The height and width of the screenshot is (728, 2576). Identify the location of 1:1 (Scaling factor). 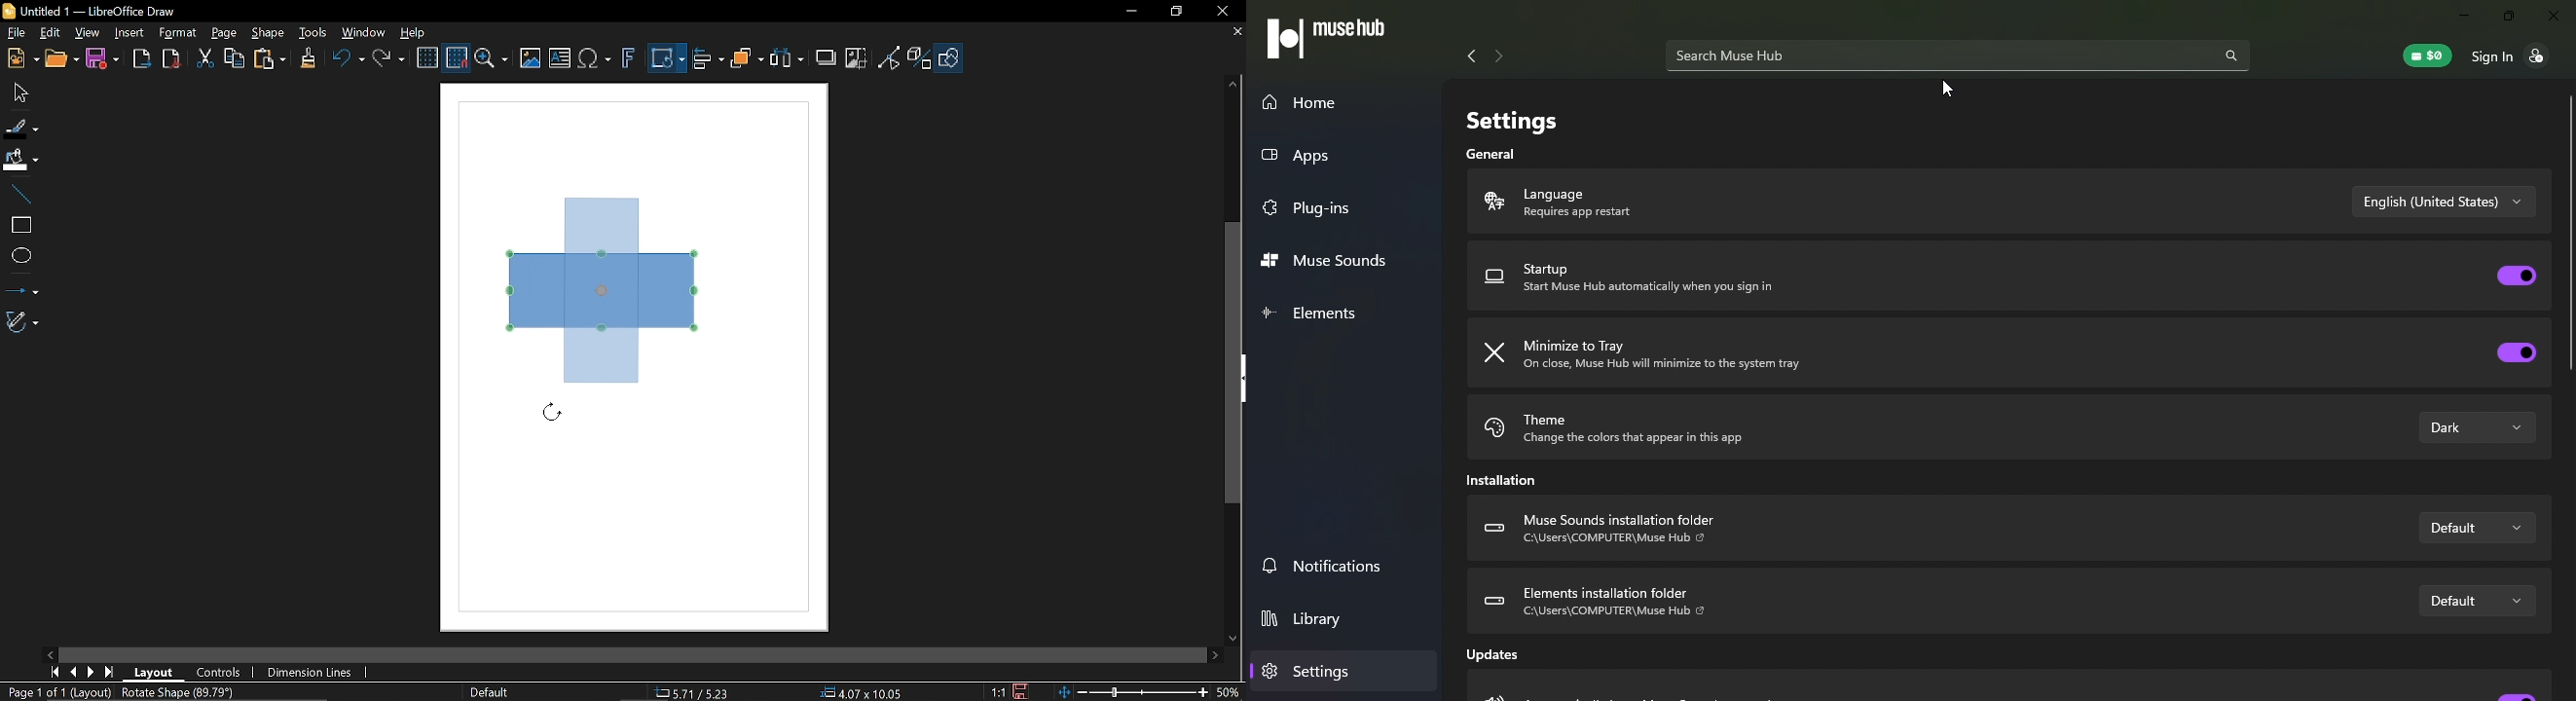
(998, 692).